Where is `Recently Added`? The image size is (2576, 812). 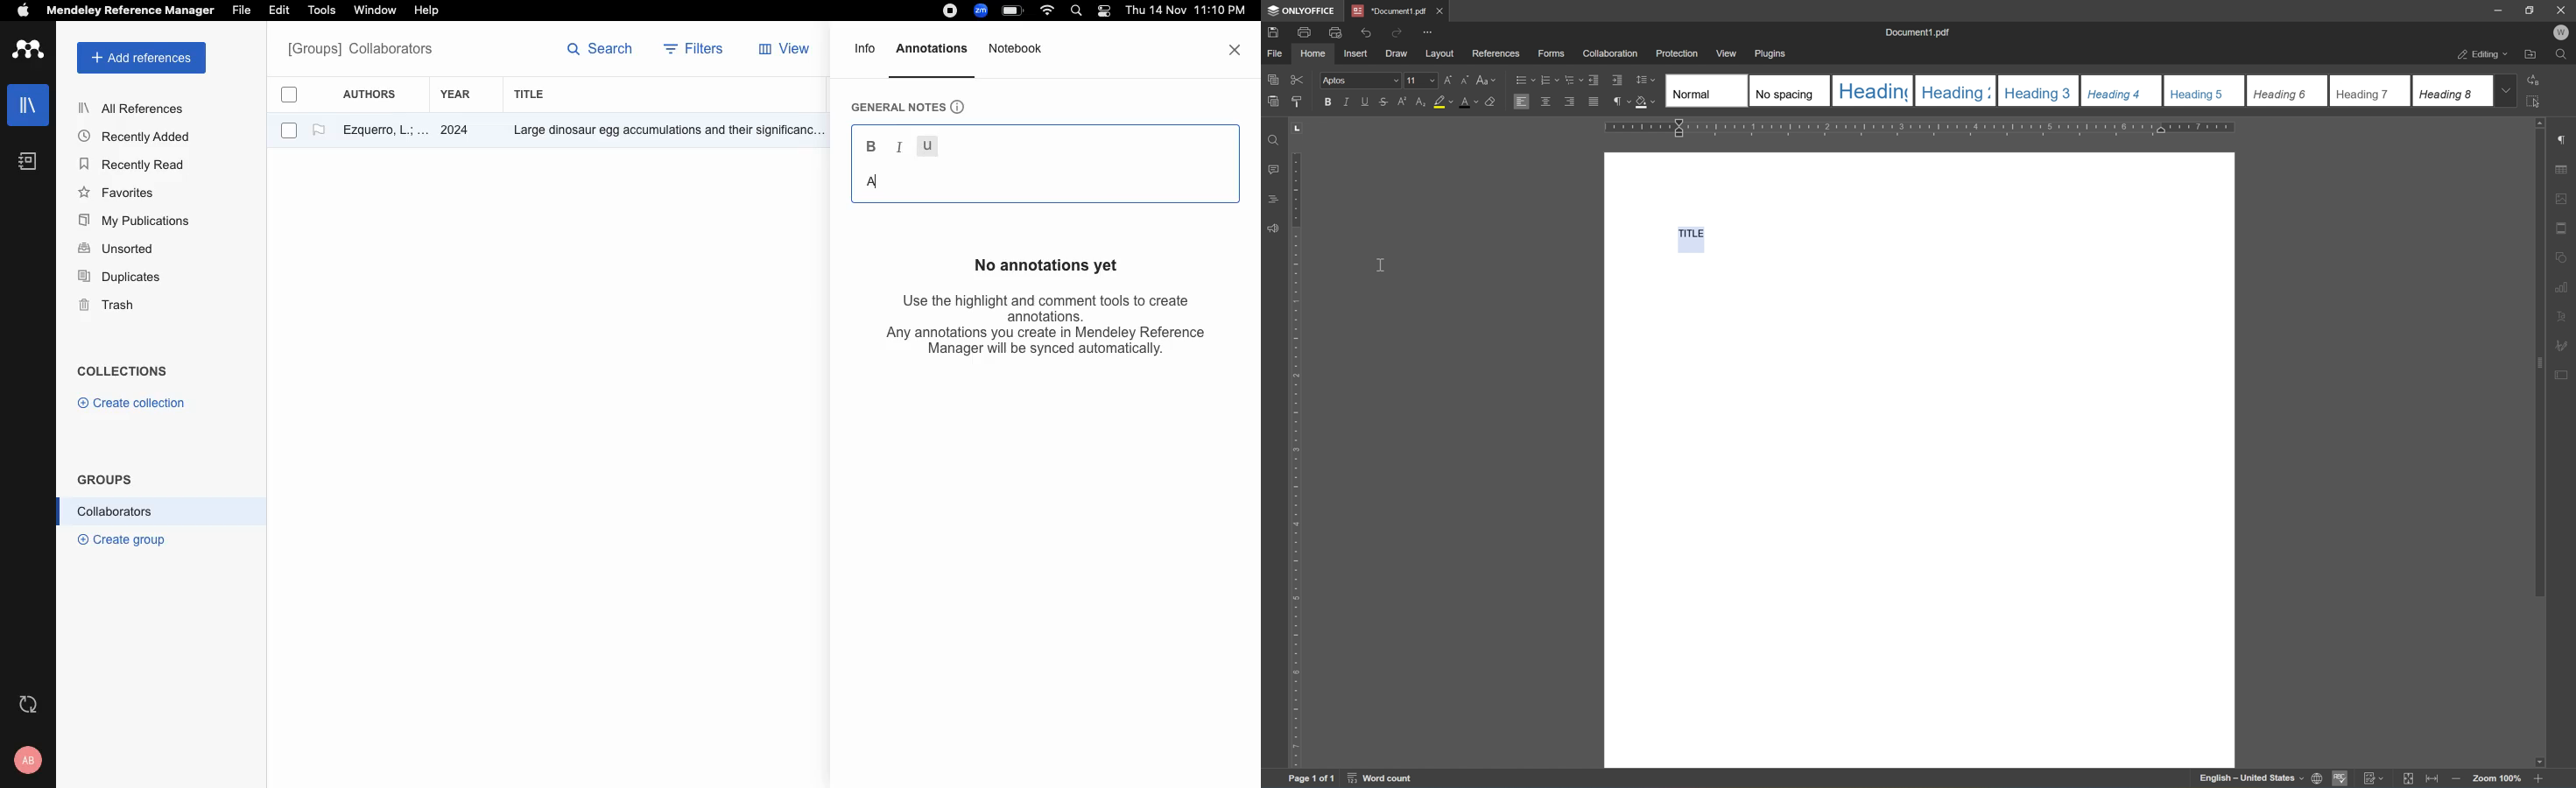
Recently Added is located at coordinates (139, 136).